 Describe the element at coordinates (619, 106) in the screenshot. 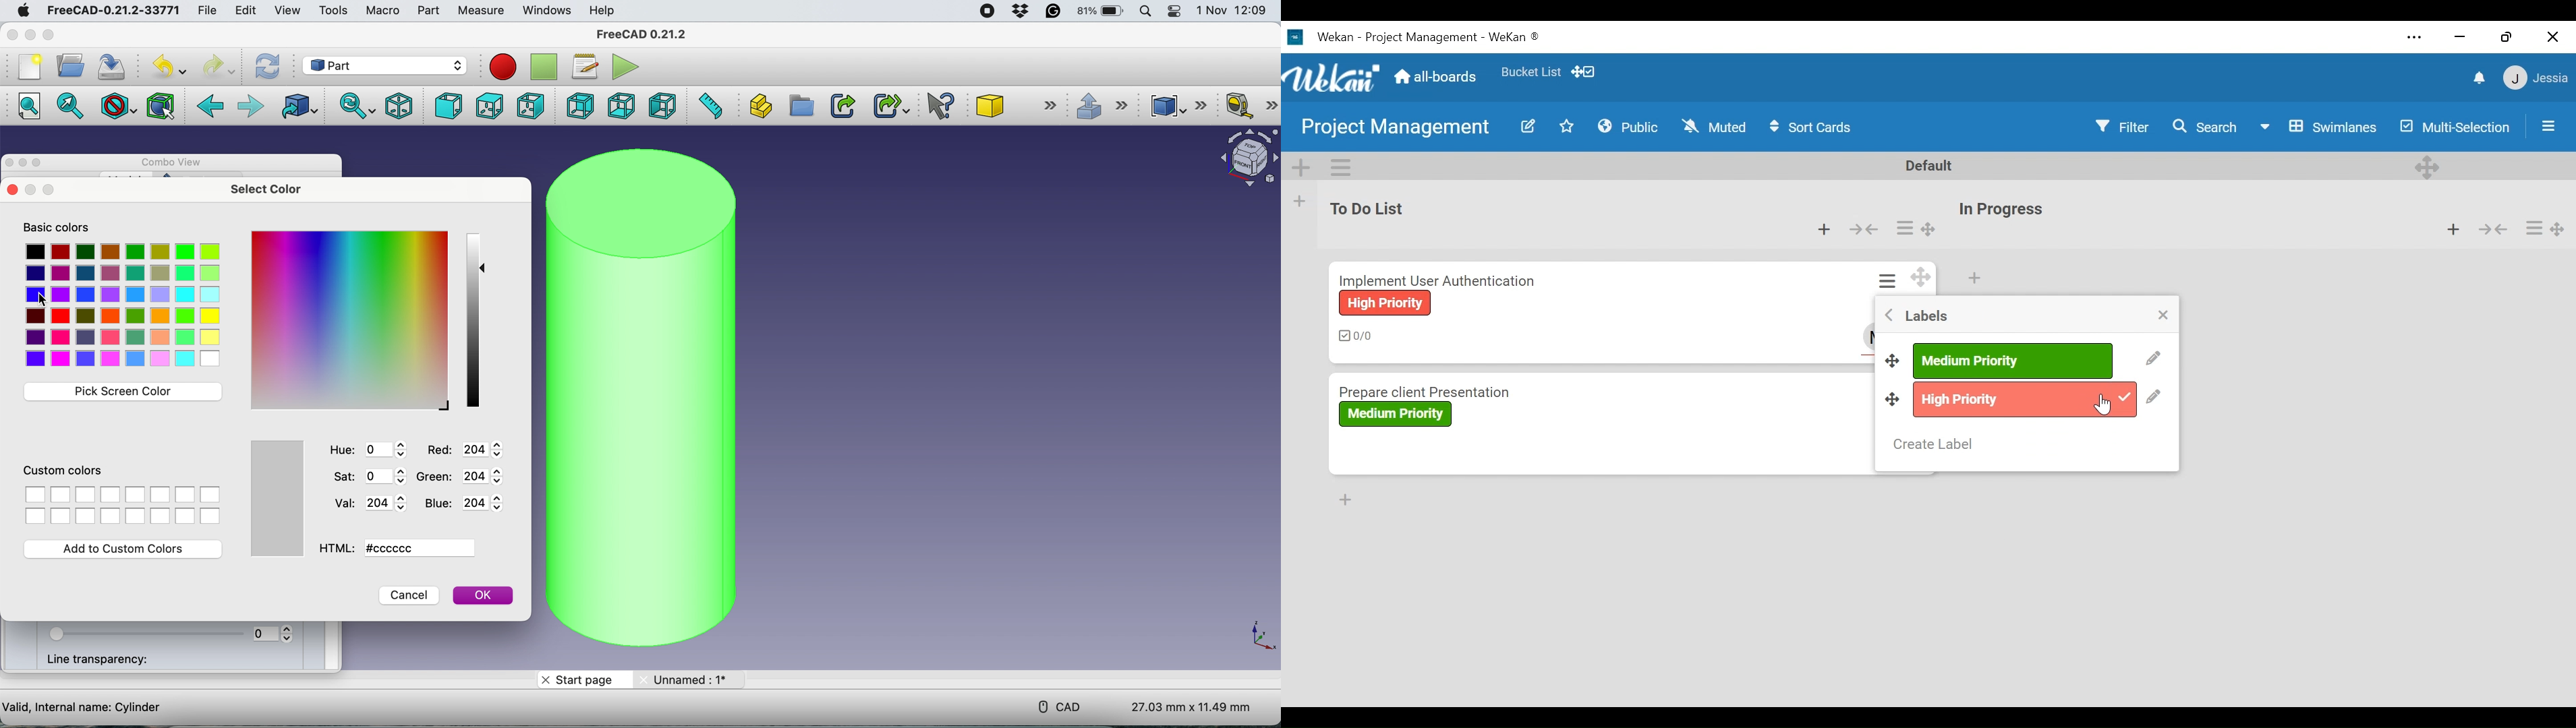

I see `bottom` at that location.